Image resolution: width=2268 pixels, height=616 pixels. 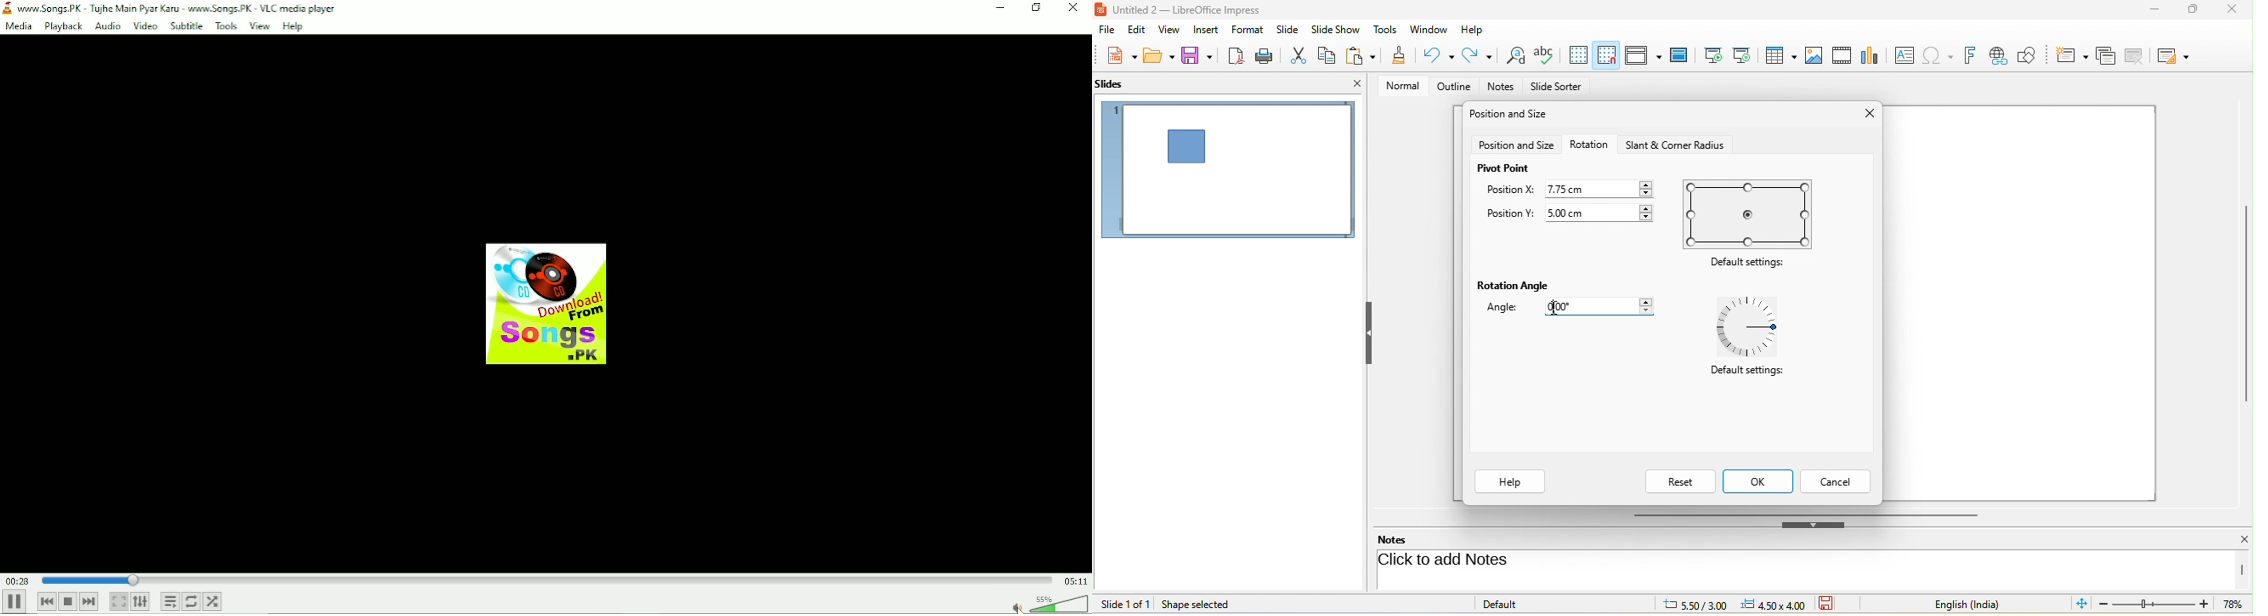 I want to click on save, so click(x=1833, y=604).